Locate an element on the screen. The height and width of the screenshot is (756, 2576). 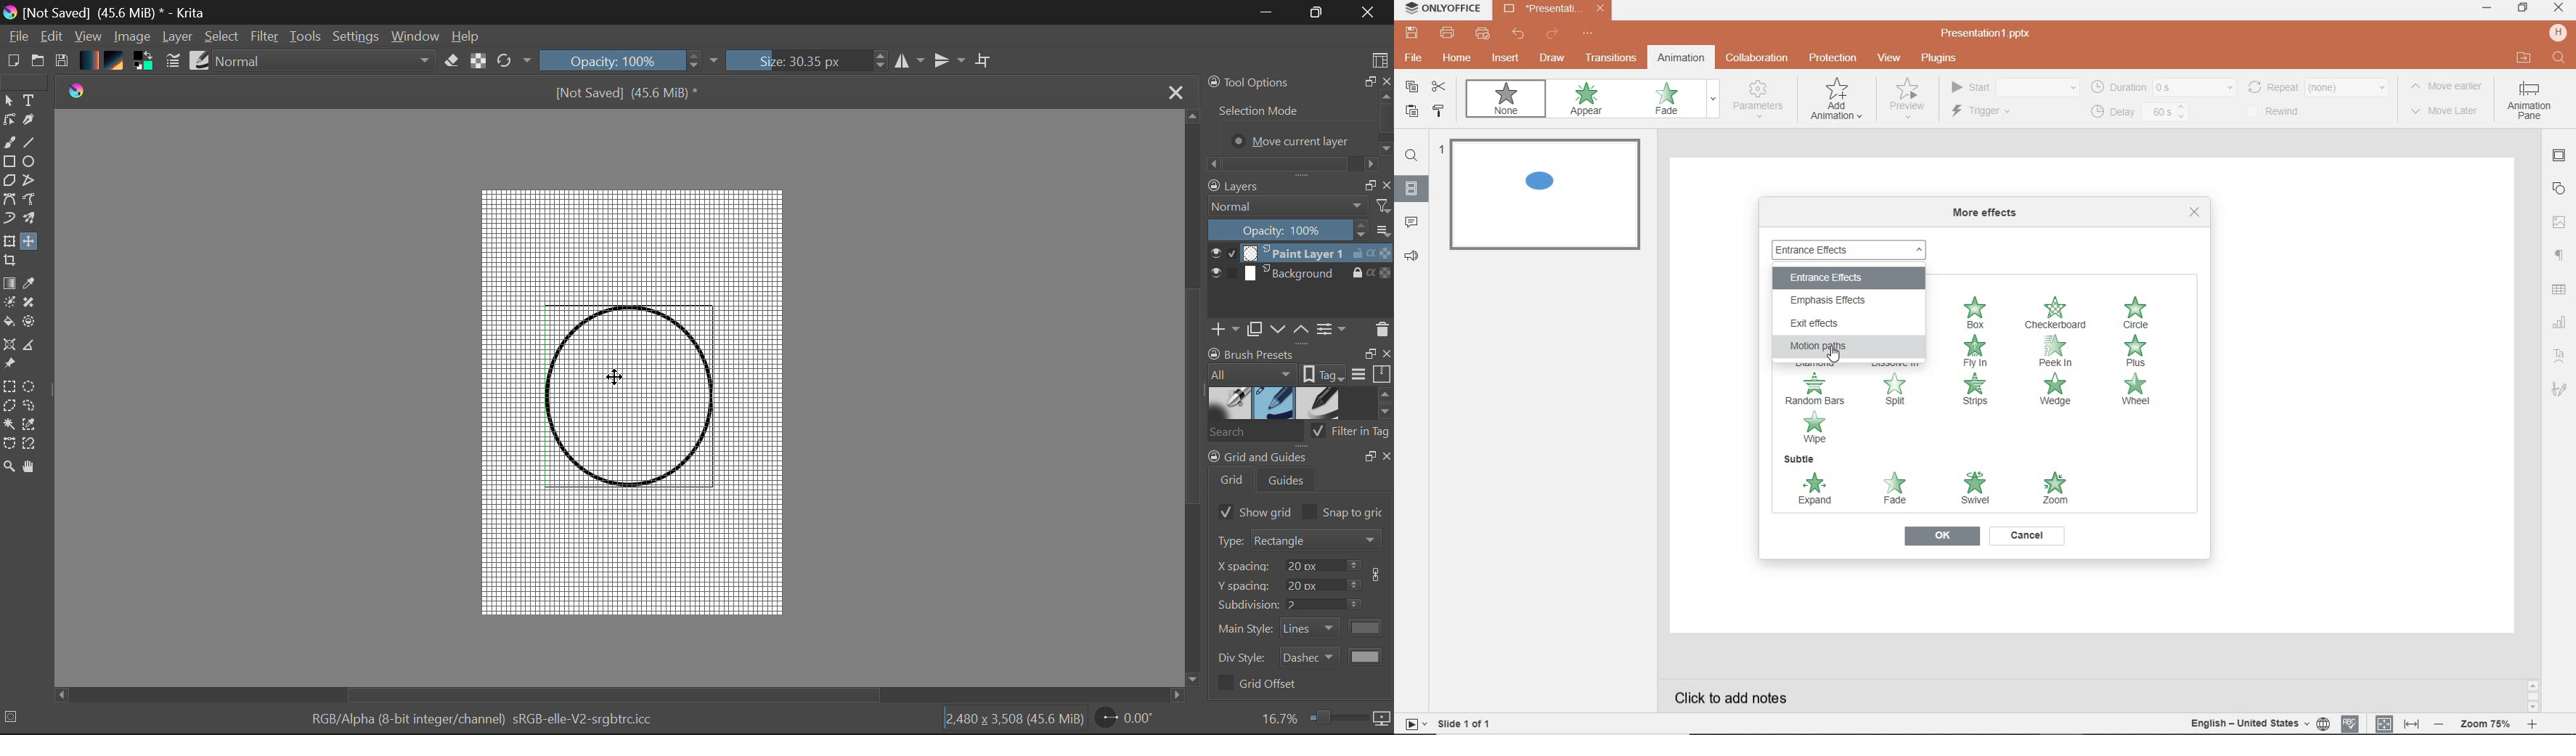
Measurements is located at coordinates (34, 346).